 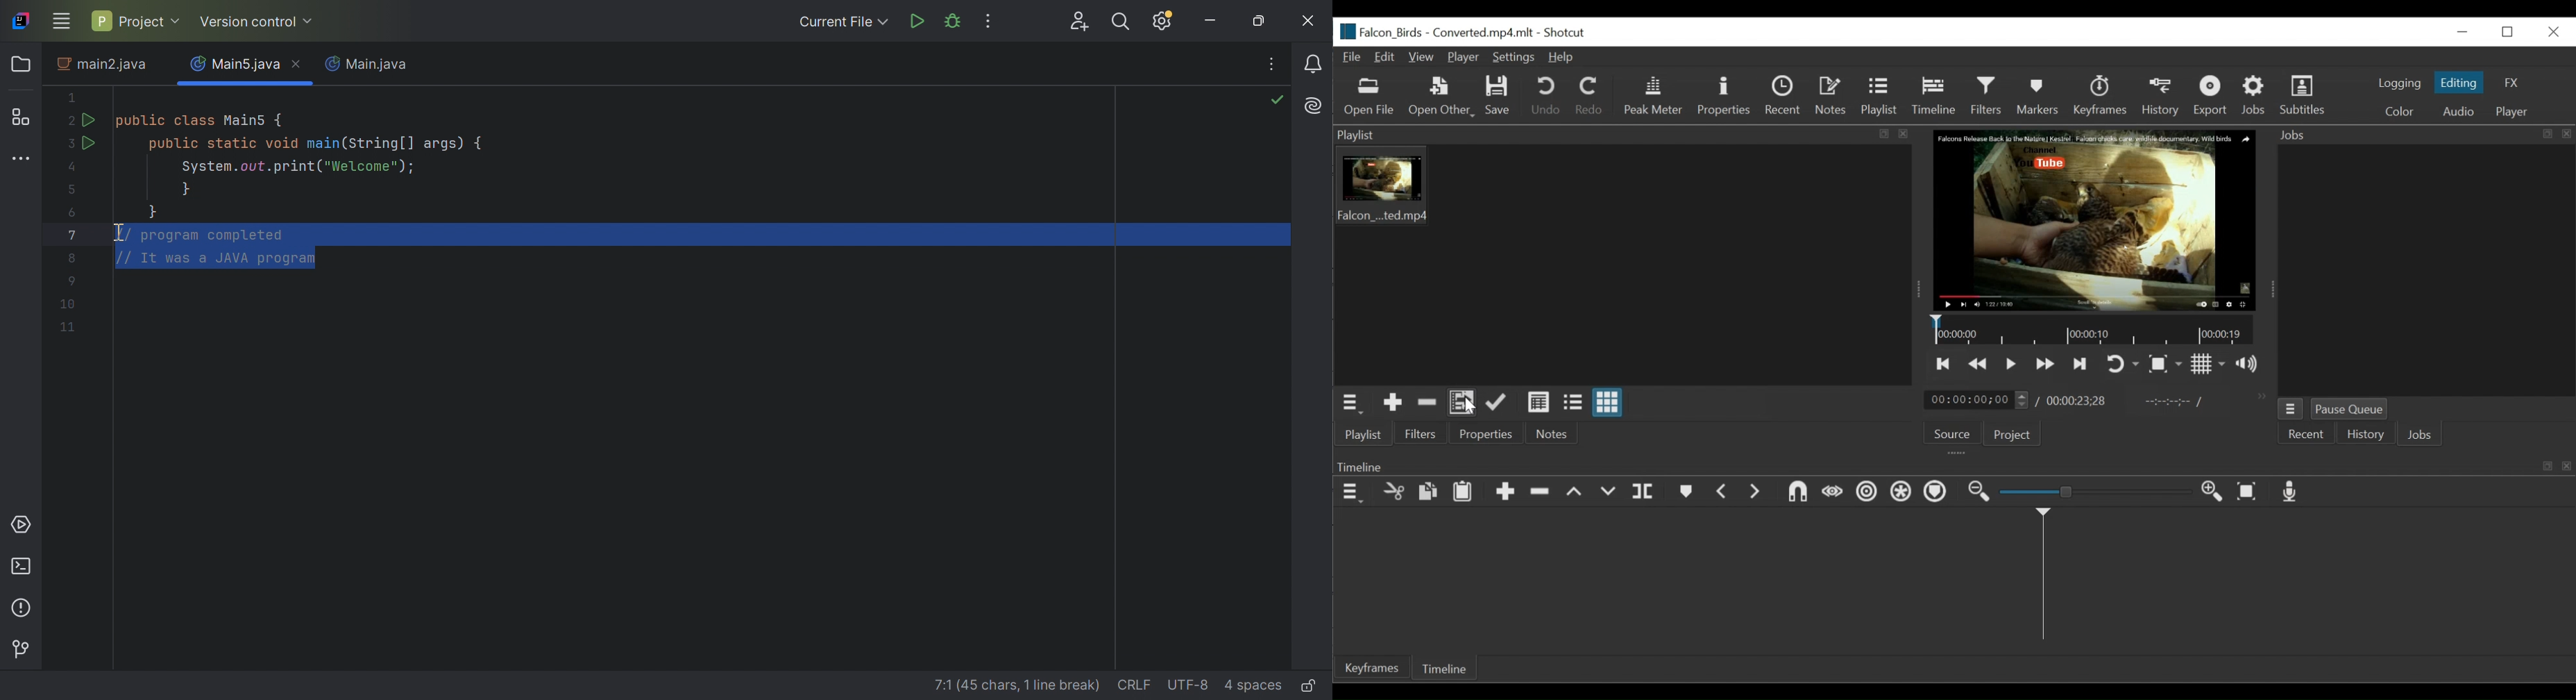 What do you see at coordinates (2515, 113) in the screenshot?
I see `player` at bounding box center [2515, 113].